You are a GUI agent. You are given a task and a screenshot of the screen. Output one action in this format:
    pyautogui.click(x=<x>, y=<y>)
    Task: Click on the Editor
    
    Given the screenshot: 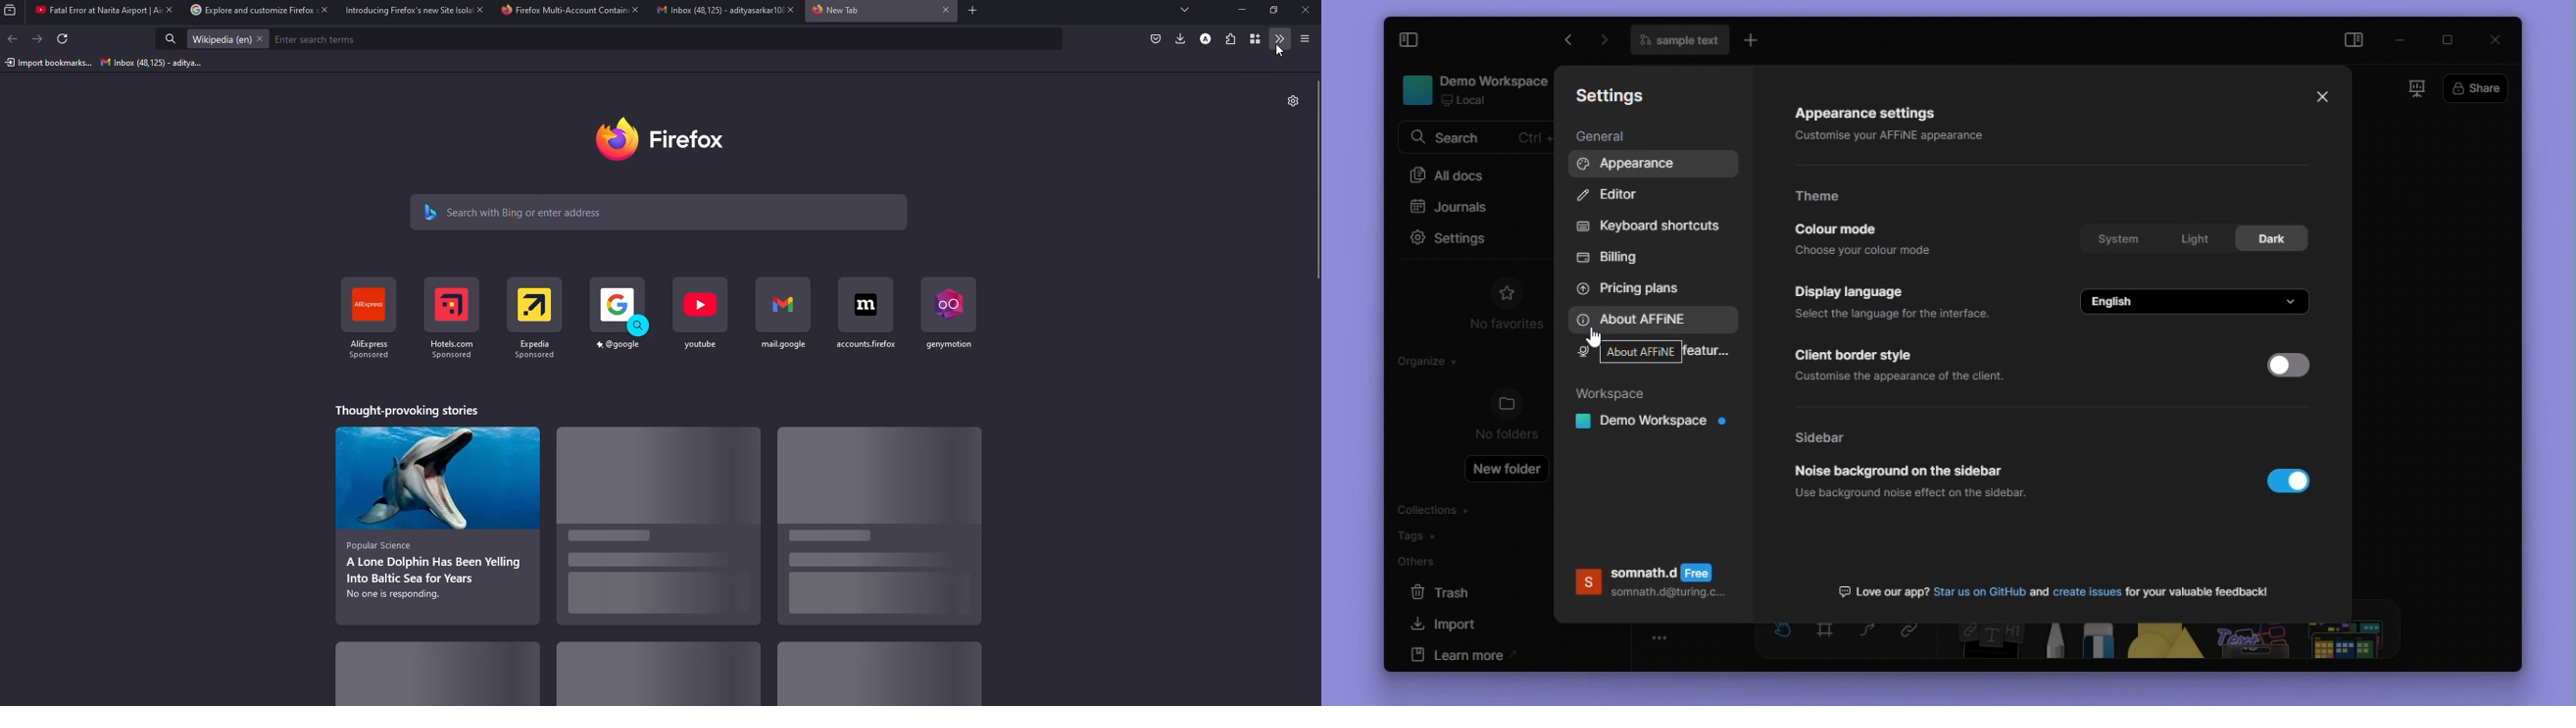 What is the action you would take?
    pyautogui.click(x=1614, y=193)
    